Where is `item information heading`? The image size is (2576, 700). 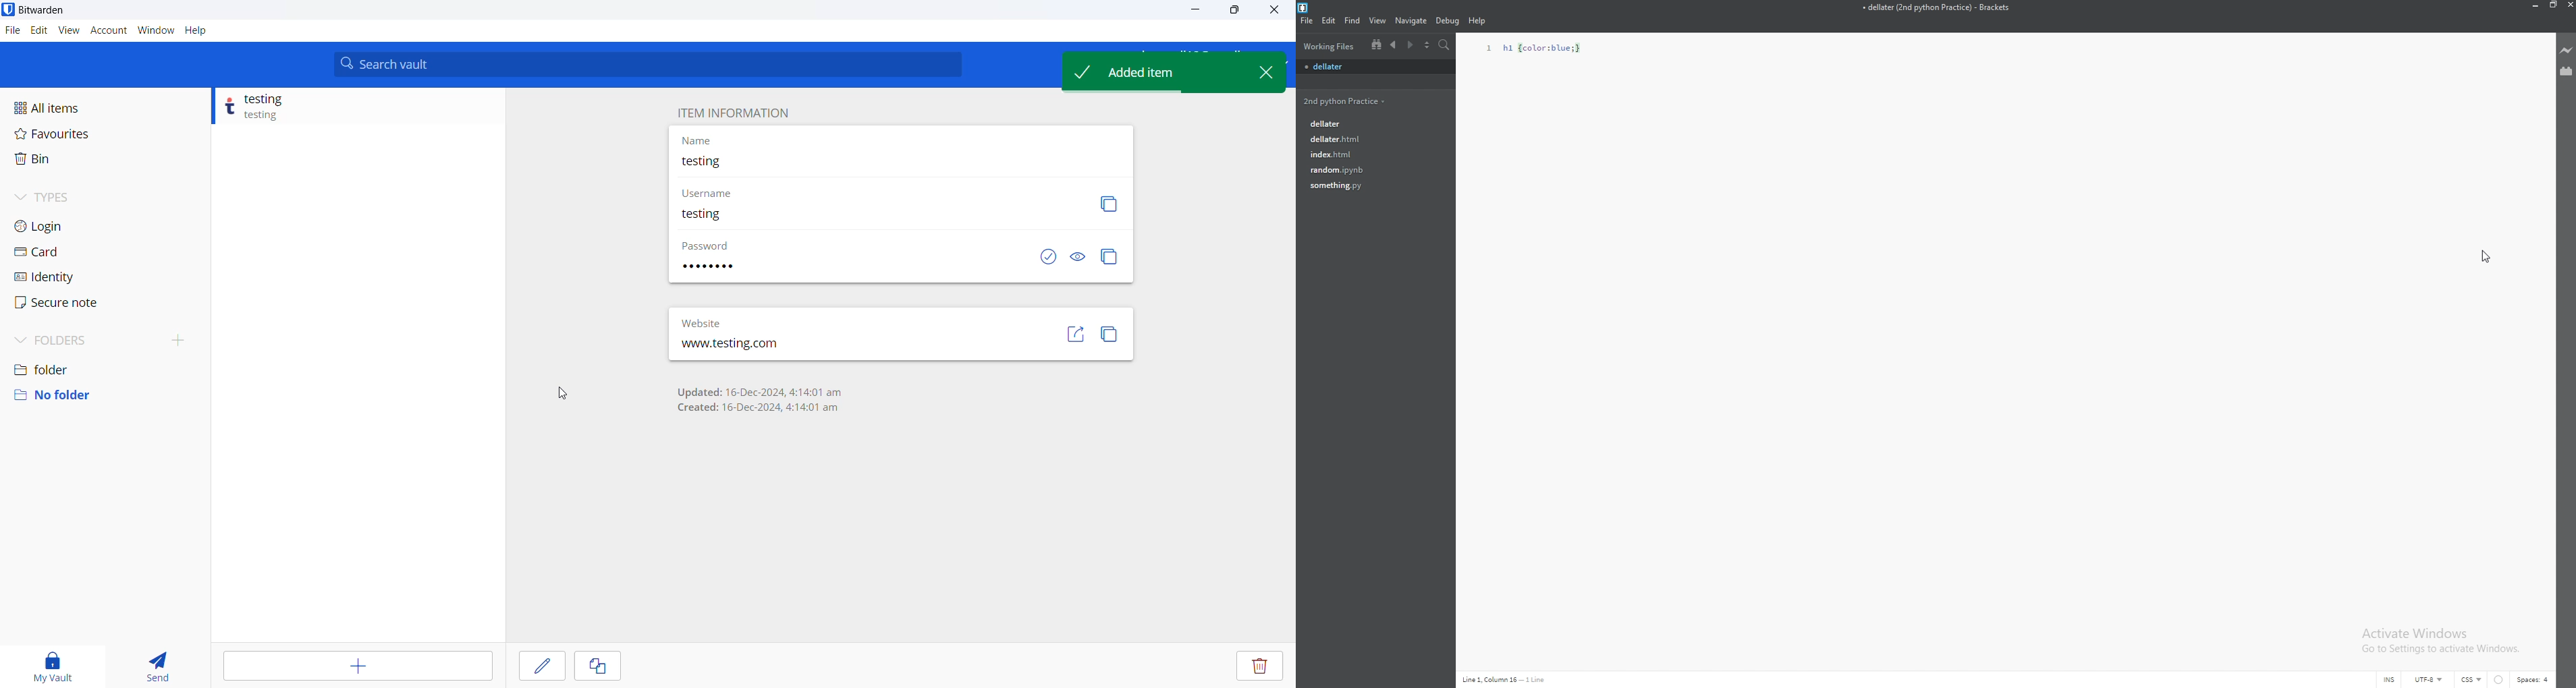 item information heading is located at coordinates (733, 111).